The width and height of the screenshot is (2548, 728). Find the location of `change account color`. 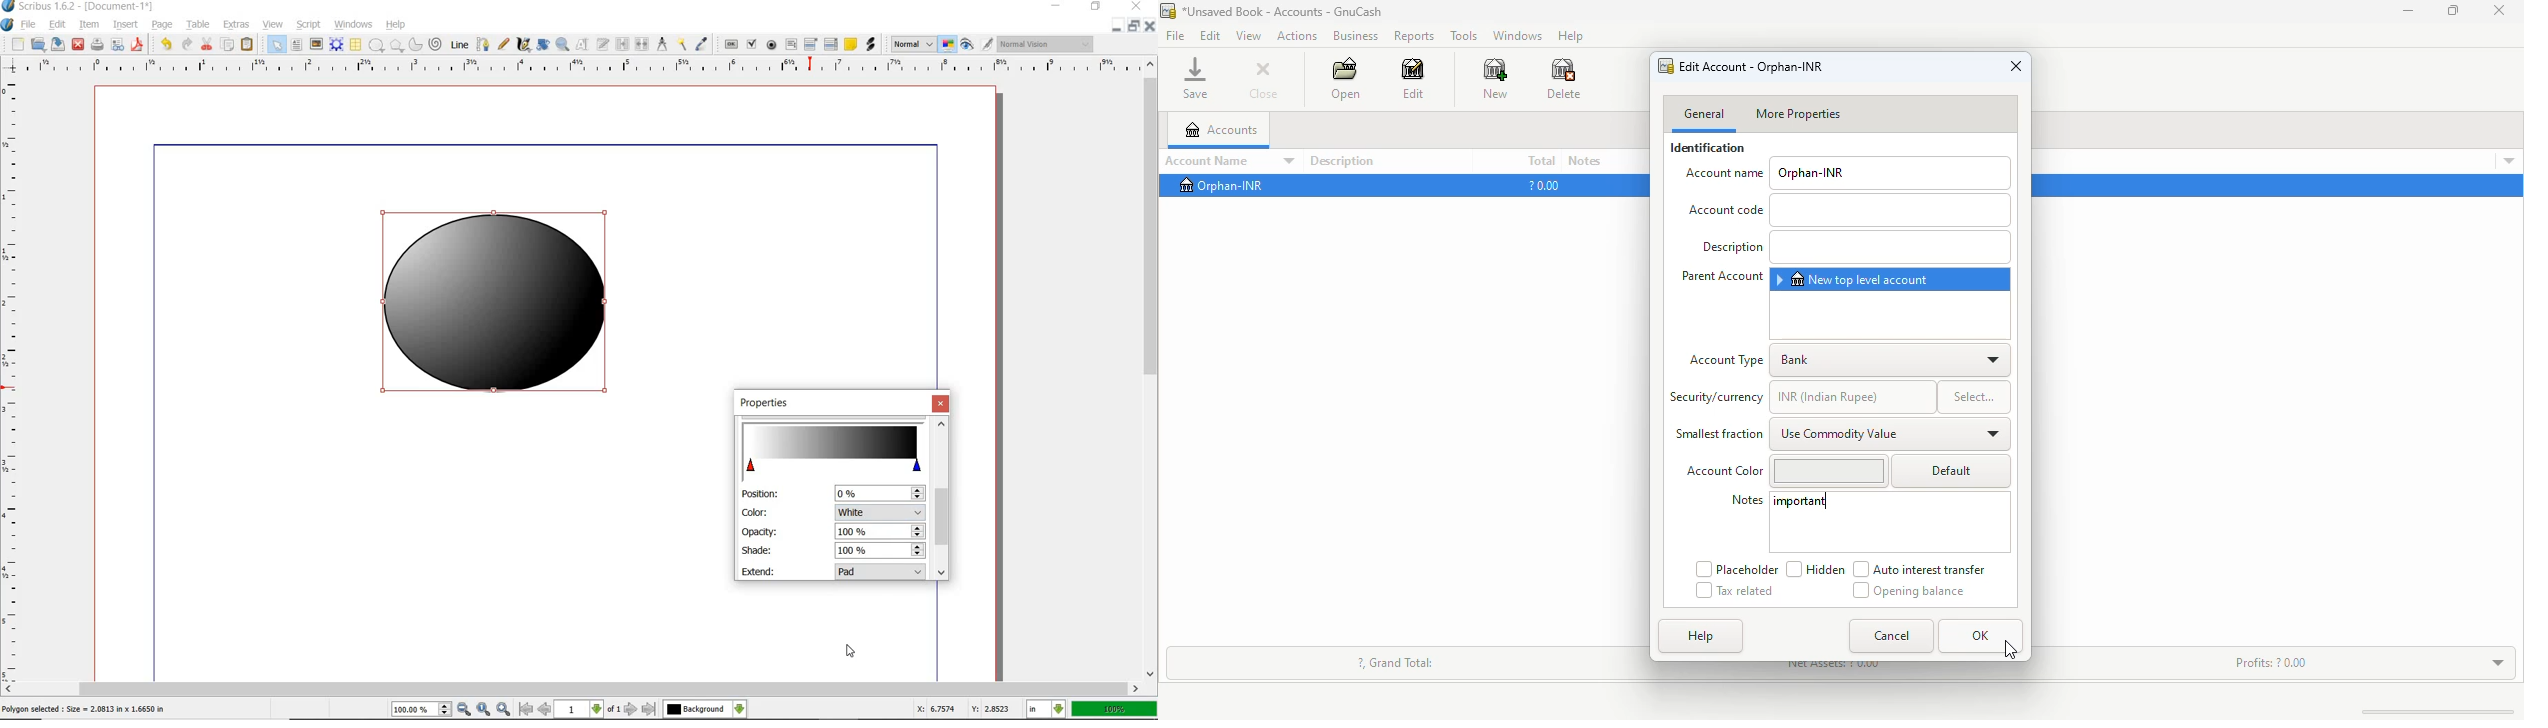

change account color is located at coordinates (1826, 471).